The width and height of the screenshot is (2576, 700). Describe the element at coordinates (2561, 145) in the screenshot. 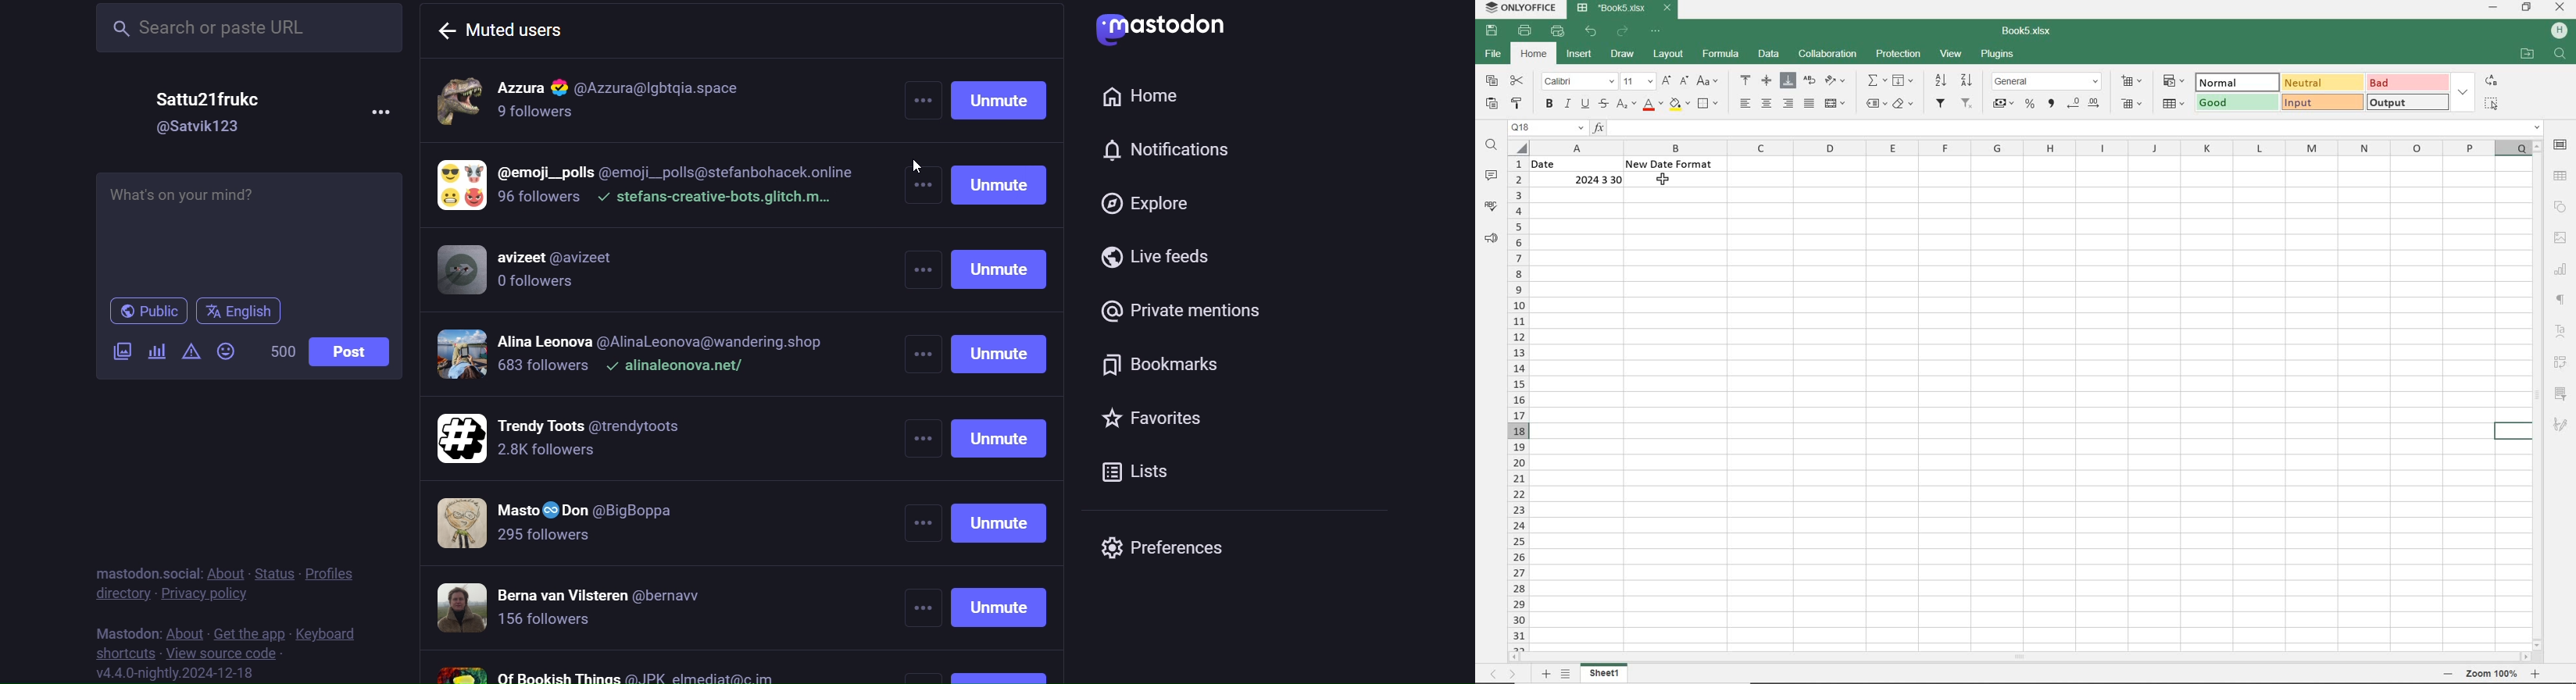

I see `CELL SETTINGS` at that location.